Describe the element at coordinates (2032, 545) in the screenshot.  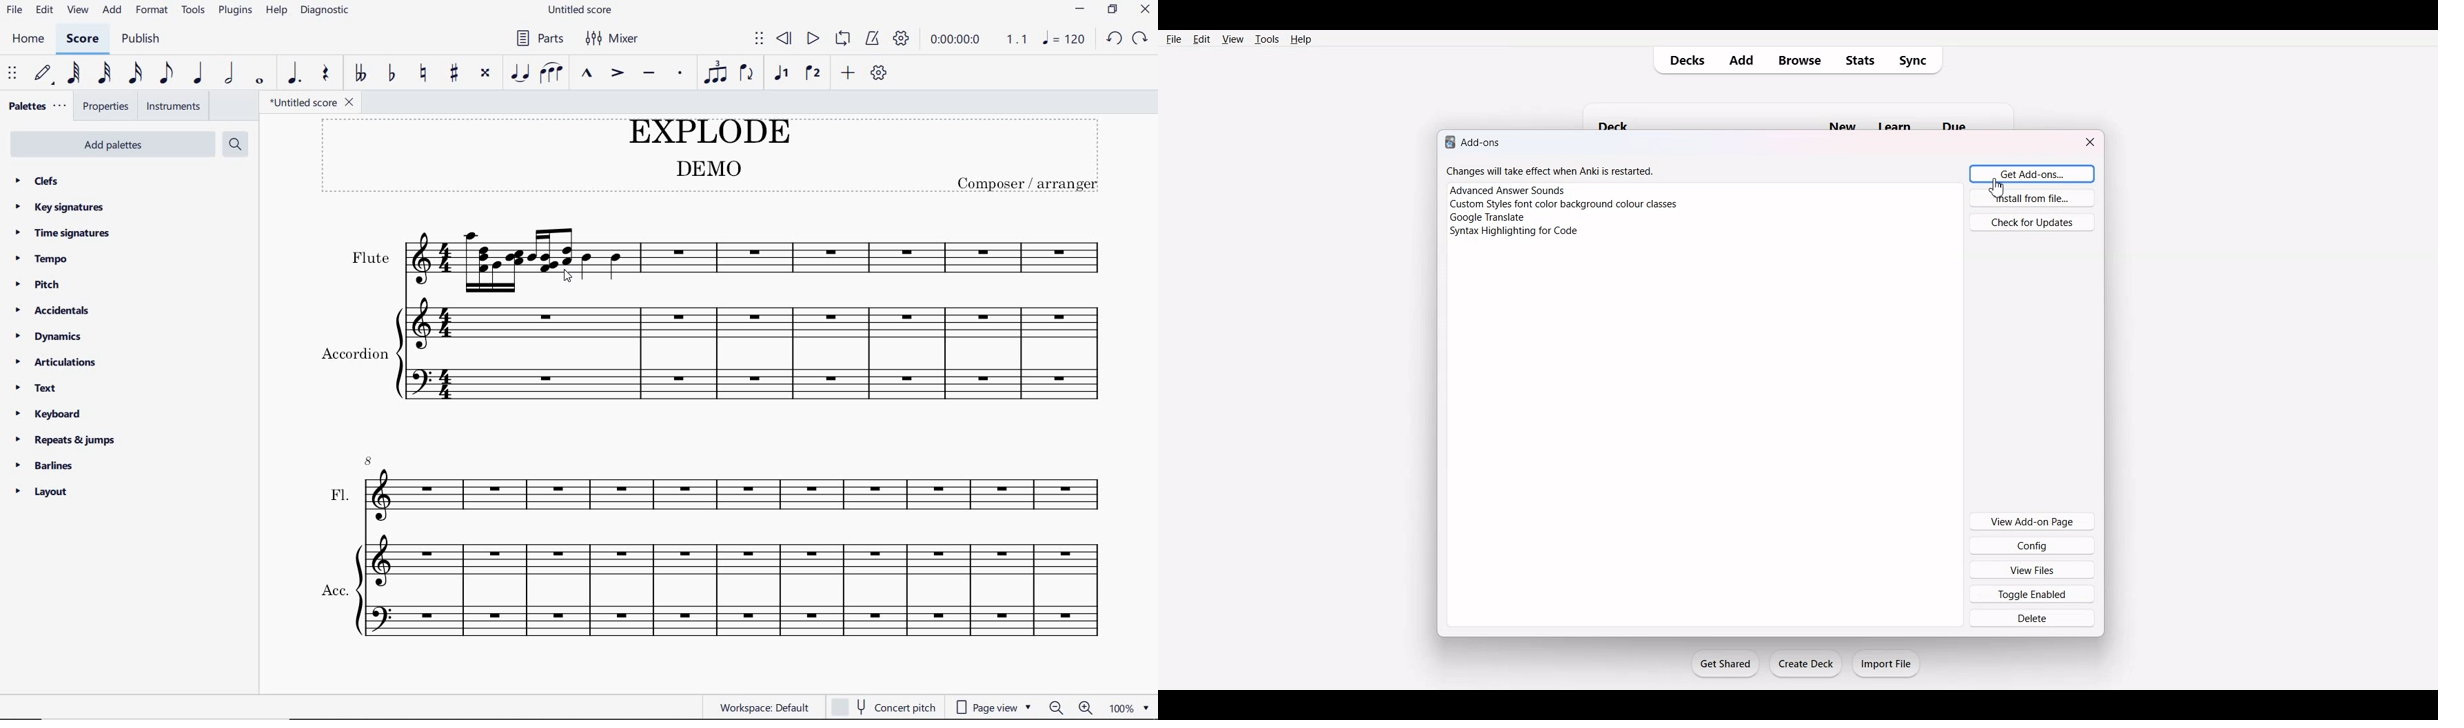
I see `Config` at that location.